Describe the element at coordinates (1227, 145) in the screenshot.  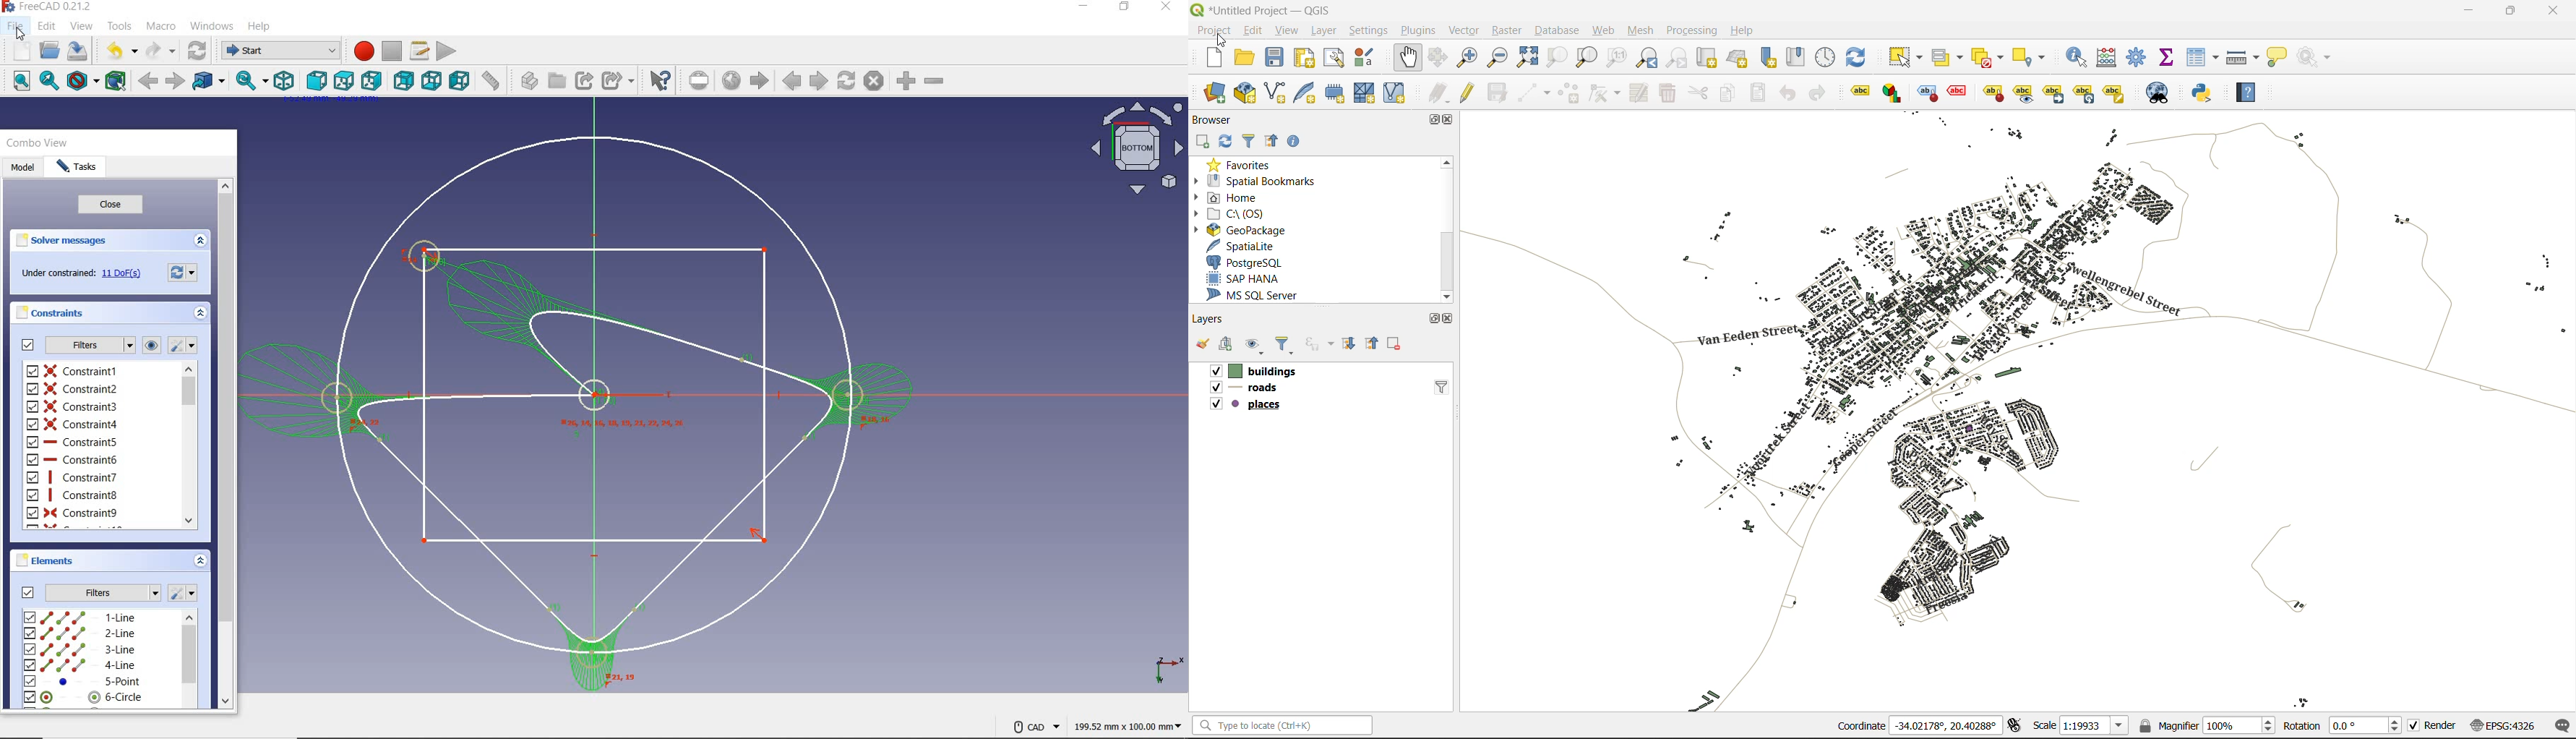
I see `refresh` at that location.